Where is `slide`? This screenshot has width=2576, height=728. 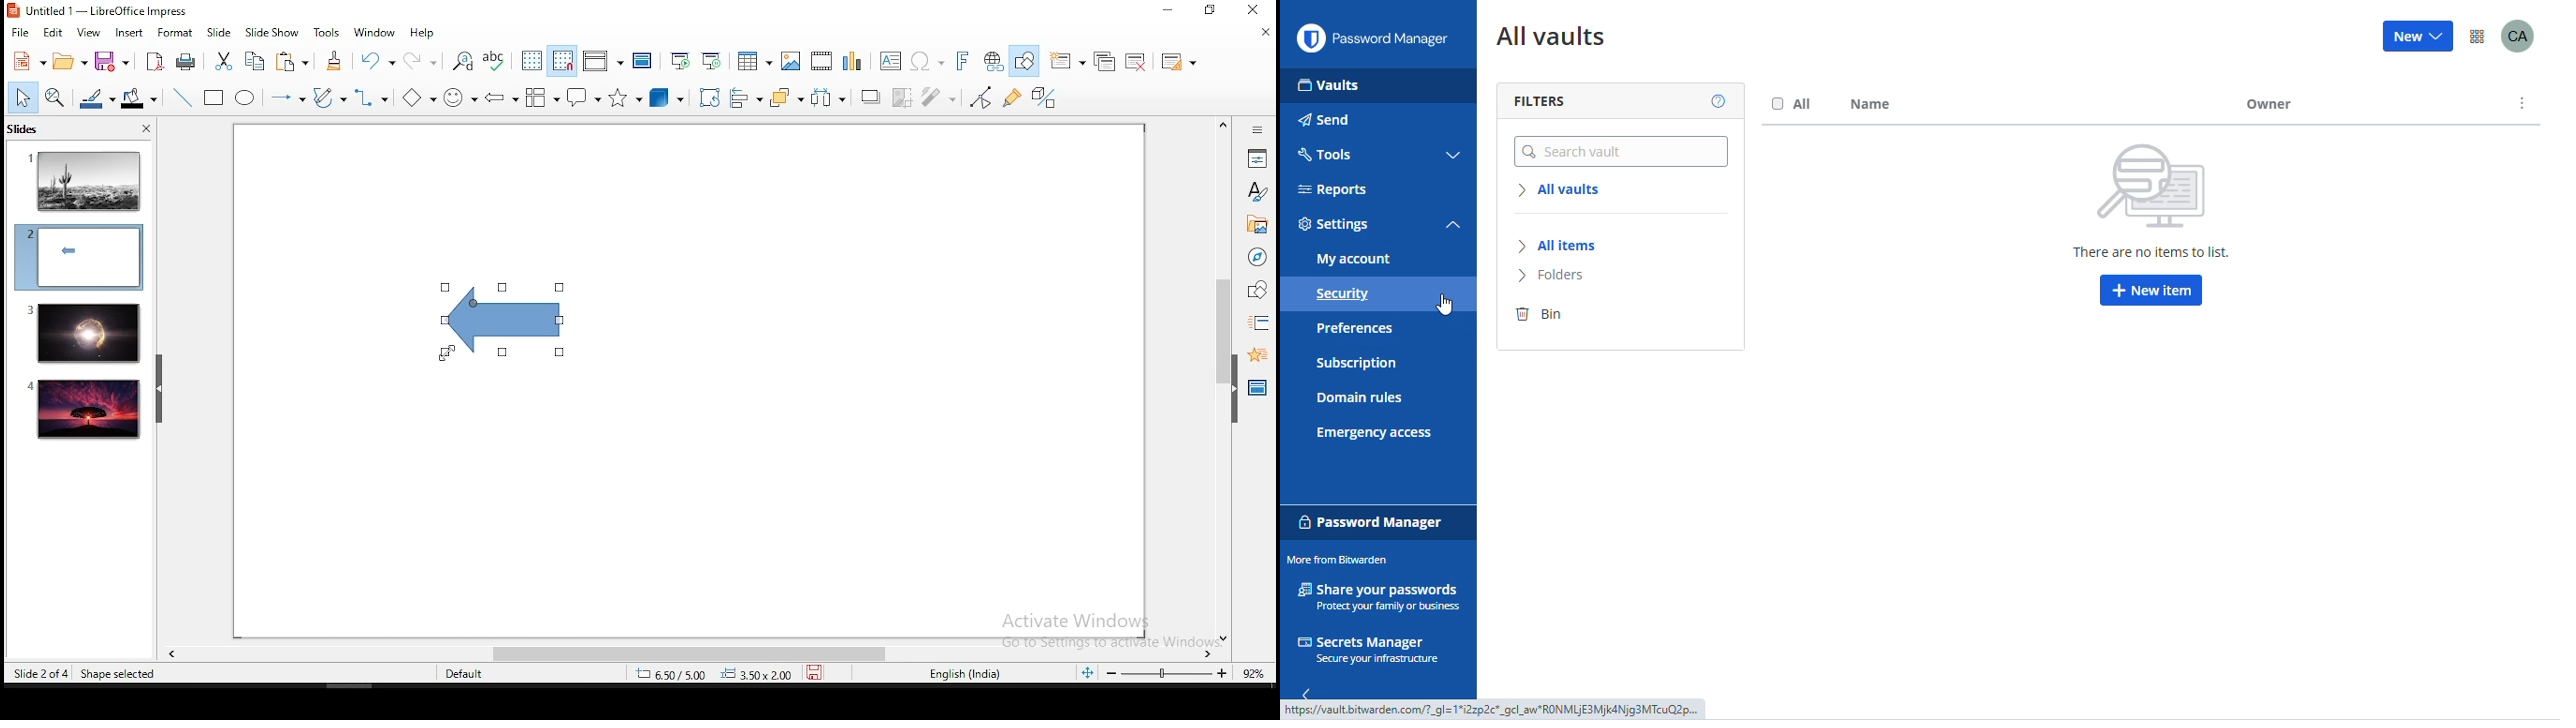
slide is located at coordinates (82, 333).